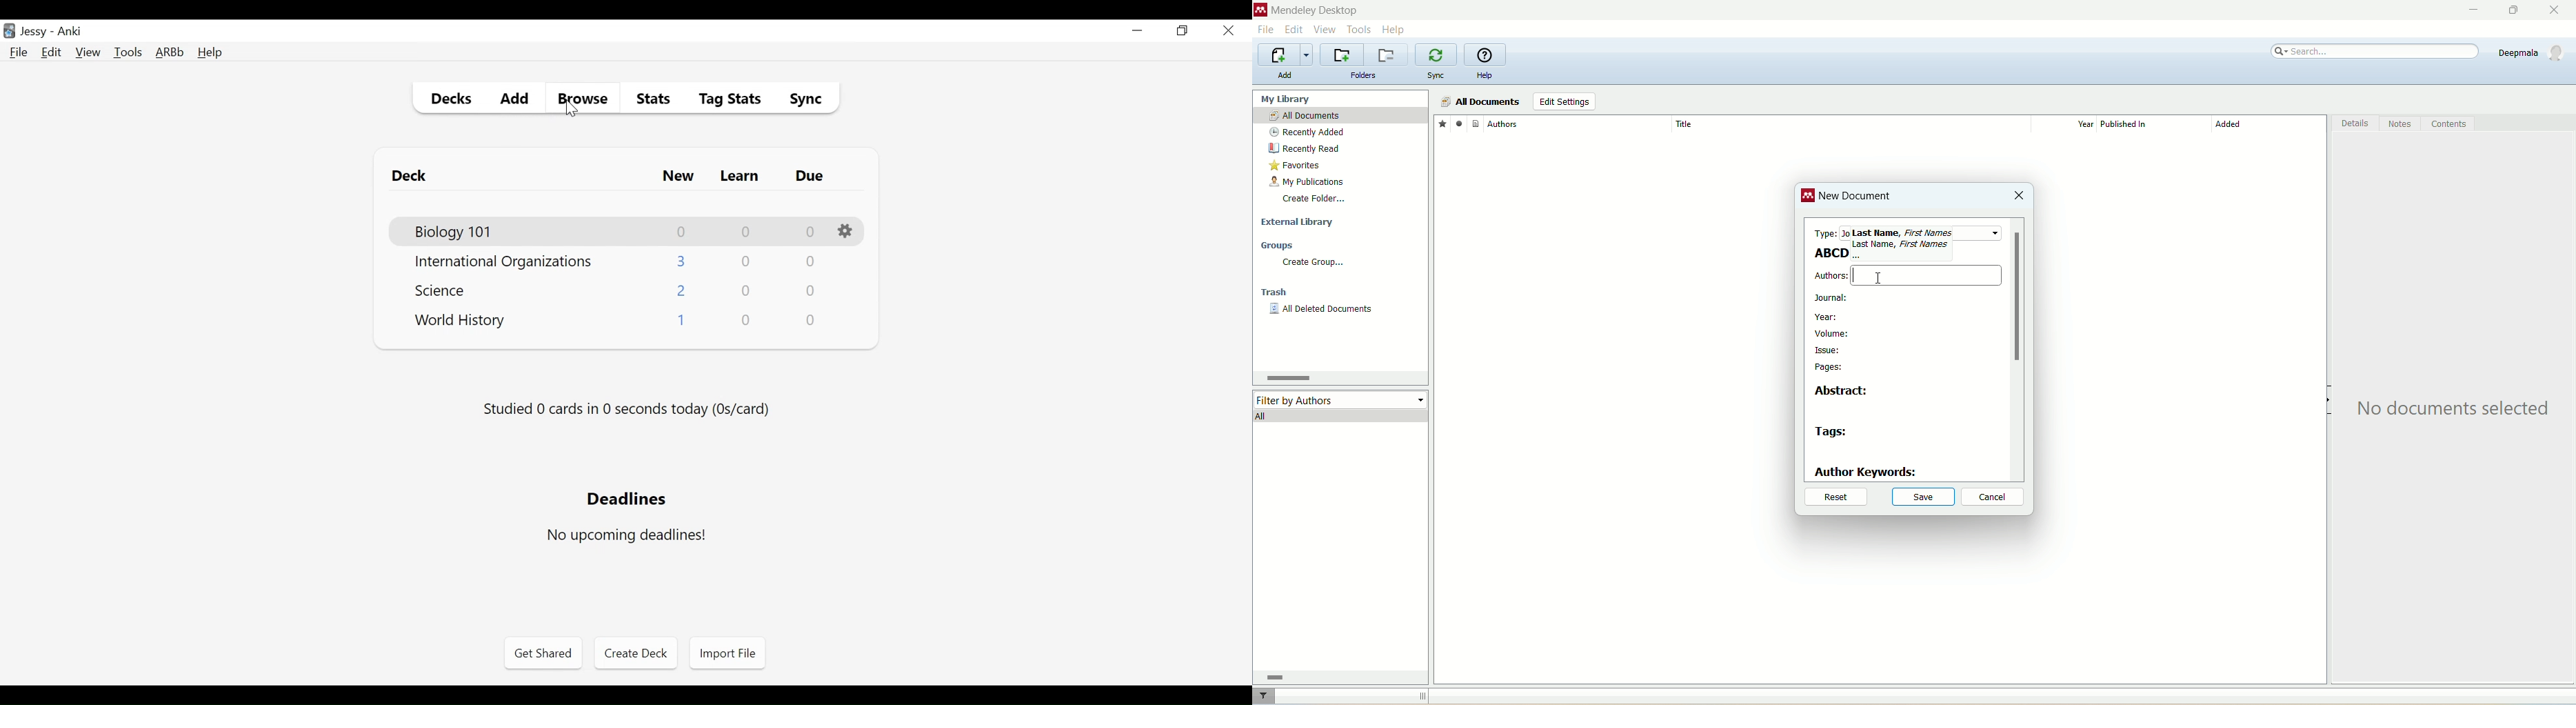 Image resolution: width=2576 pixels, height=728 pixels. What do you see at coordinates (1278, 246) in the screenshot?
I see `groups` at bounding box center [1278, 246].